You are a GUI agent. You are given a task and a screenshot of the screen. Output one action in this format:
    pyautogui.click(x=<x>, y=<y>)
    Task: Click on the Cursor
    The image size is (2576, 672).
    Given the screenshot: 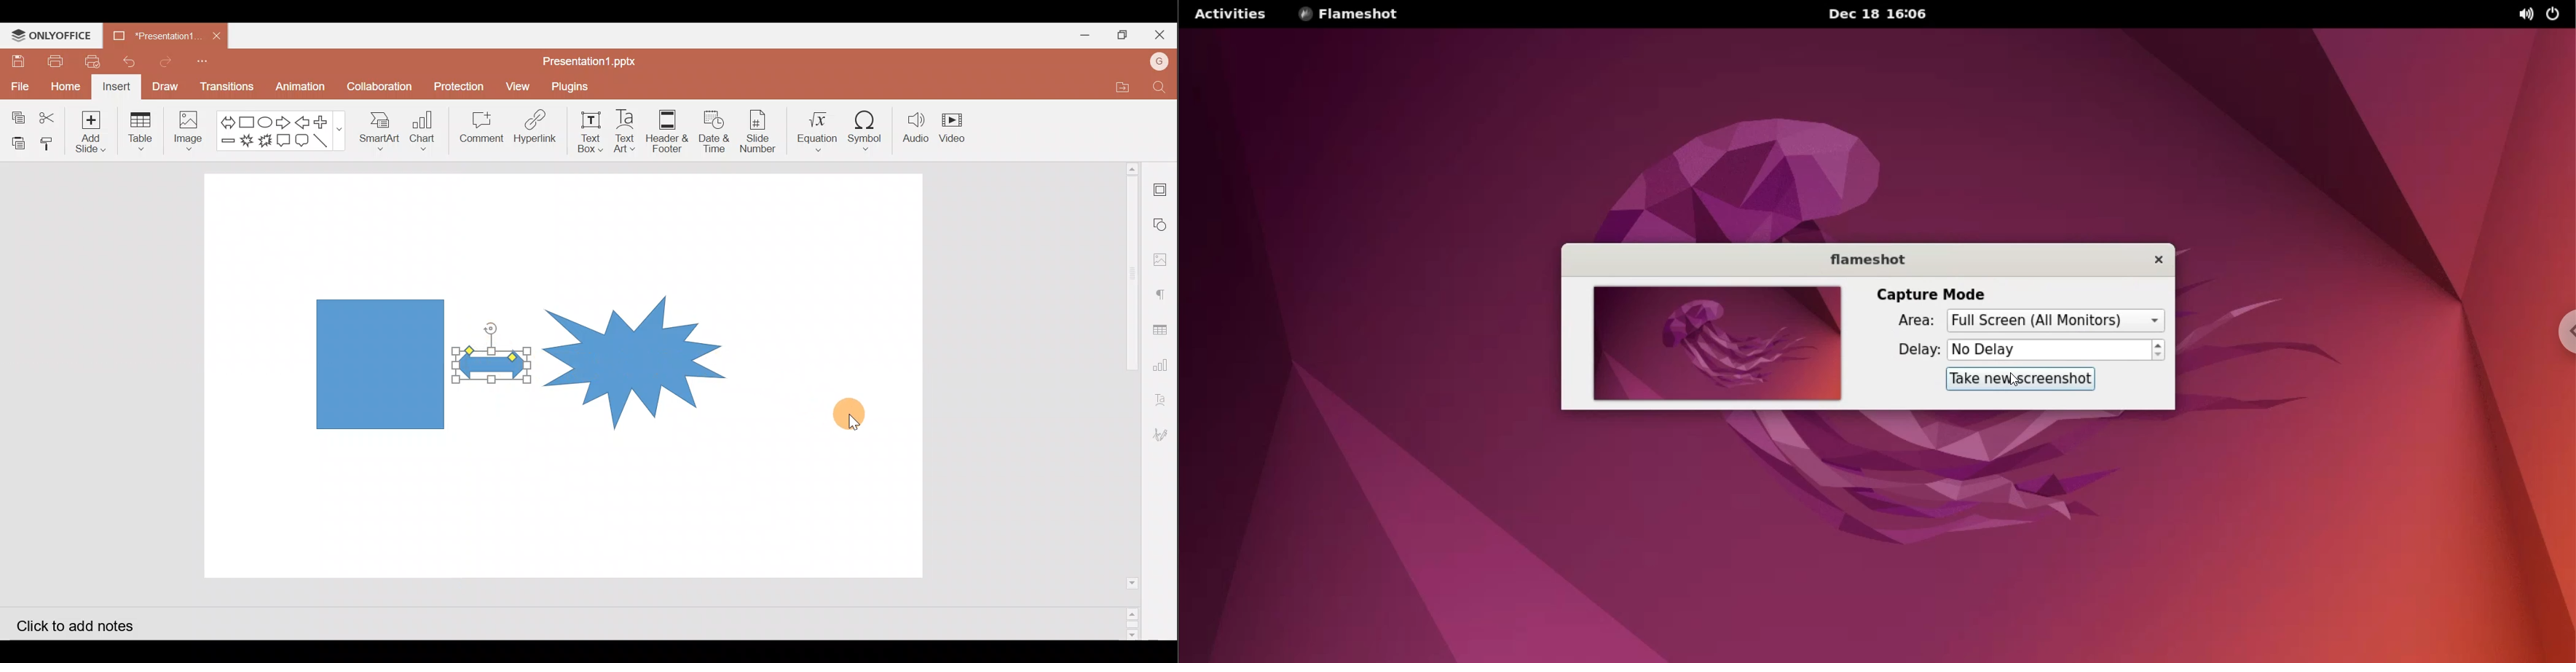 What is the action you would take?
    pyautogui.click(x=851, y=416)
    